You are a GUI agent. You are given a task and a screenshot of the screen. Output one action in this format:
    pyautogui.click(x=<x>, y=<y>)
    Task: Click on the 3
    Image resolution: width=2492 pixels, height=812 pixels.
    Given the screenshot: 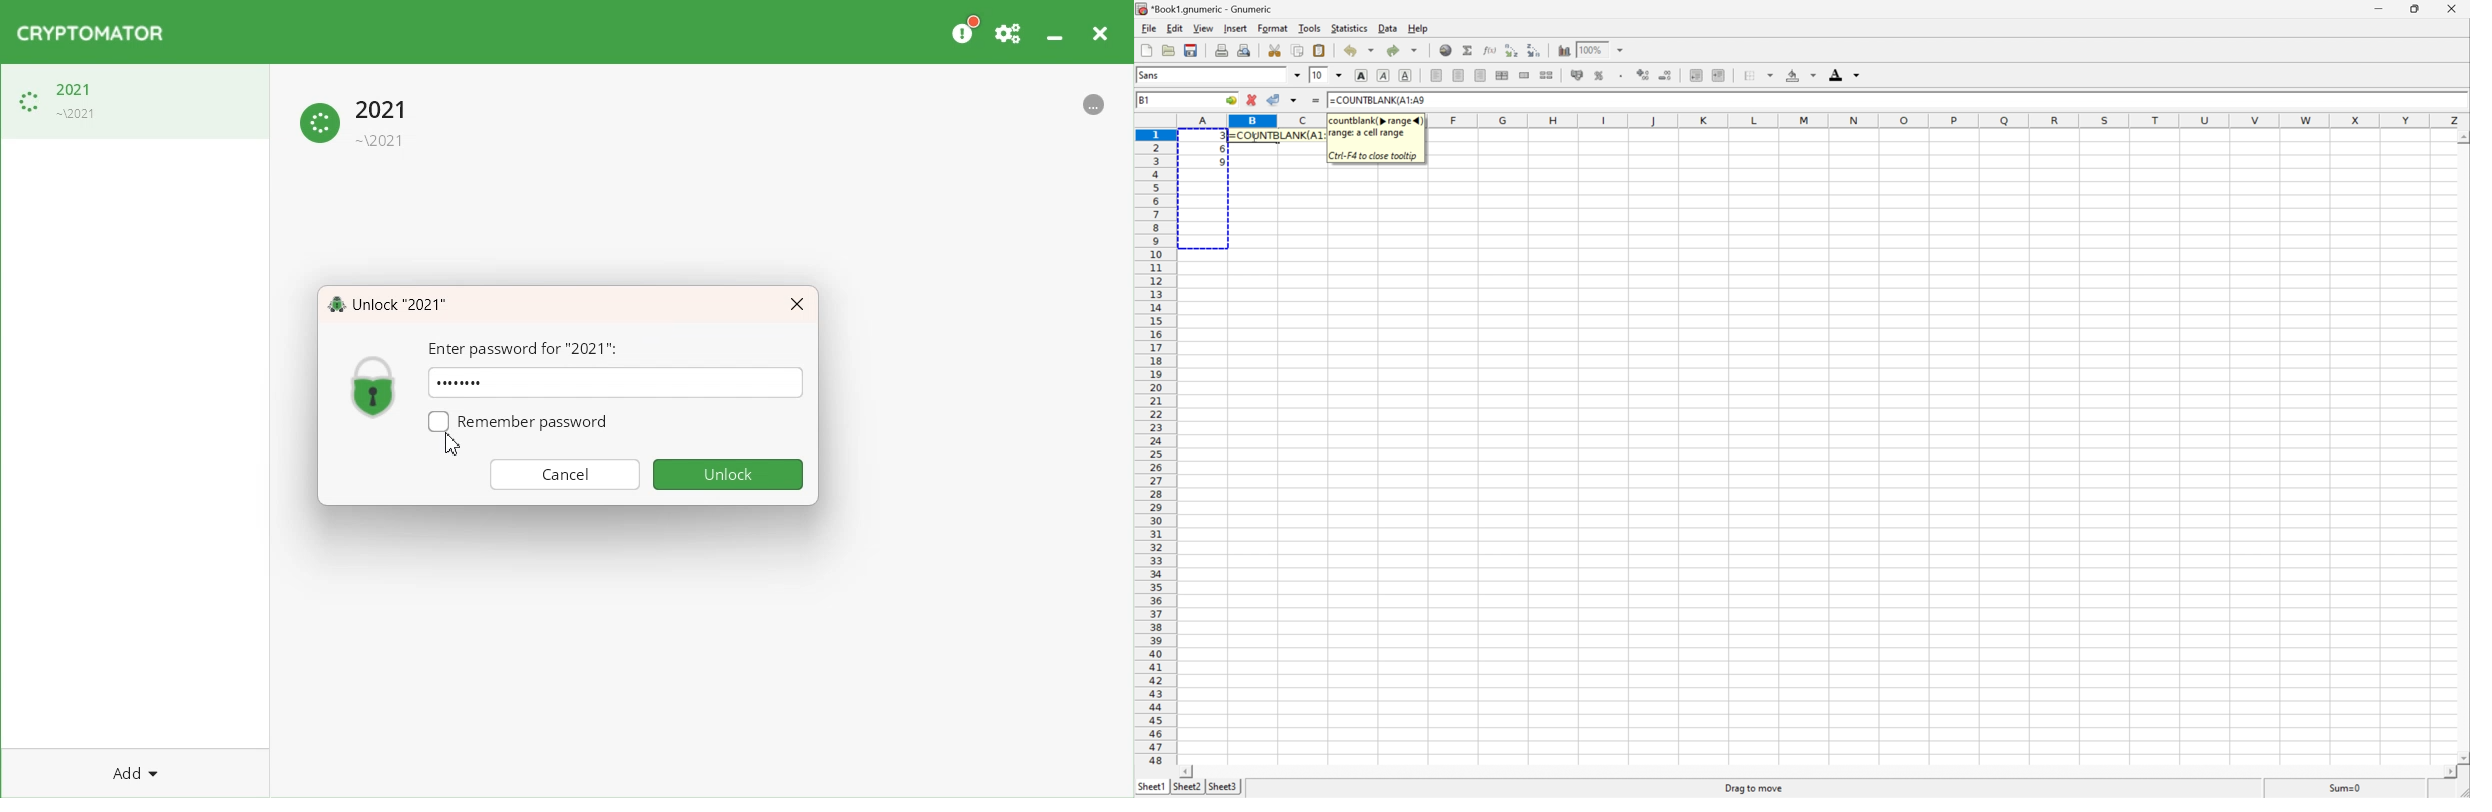 What is the action you would take?
    pyautogui.click(x=1220, y=137)
    